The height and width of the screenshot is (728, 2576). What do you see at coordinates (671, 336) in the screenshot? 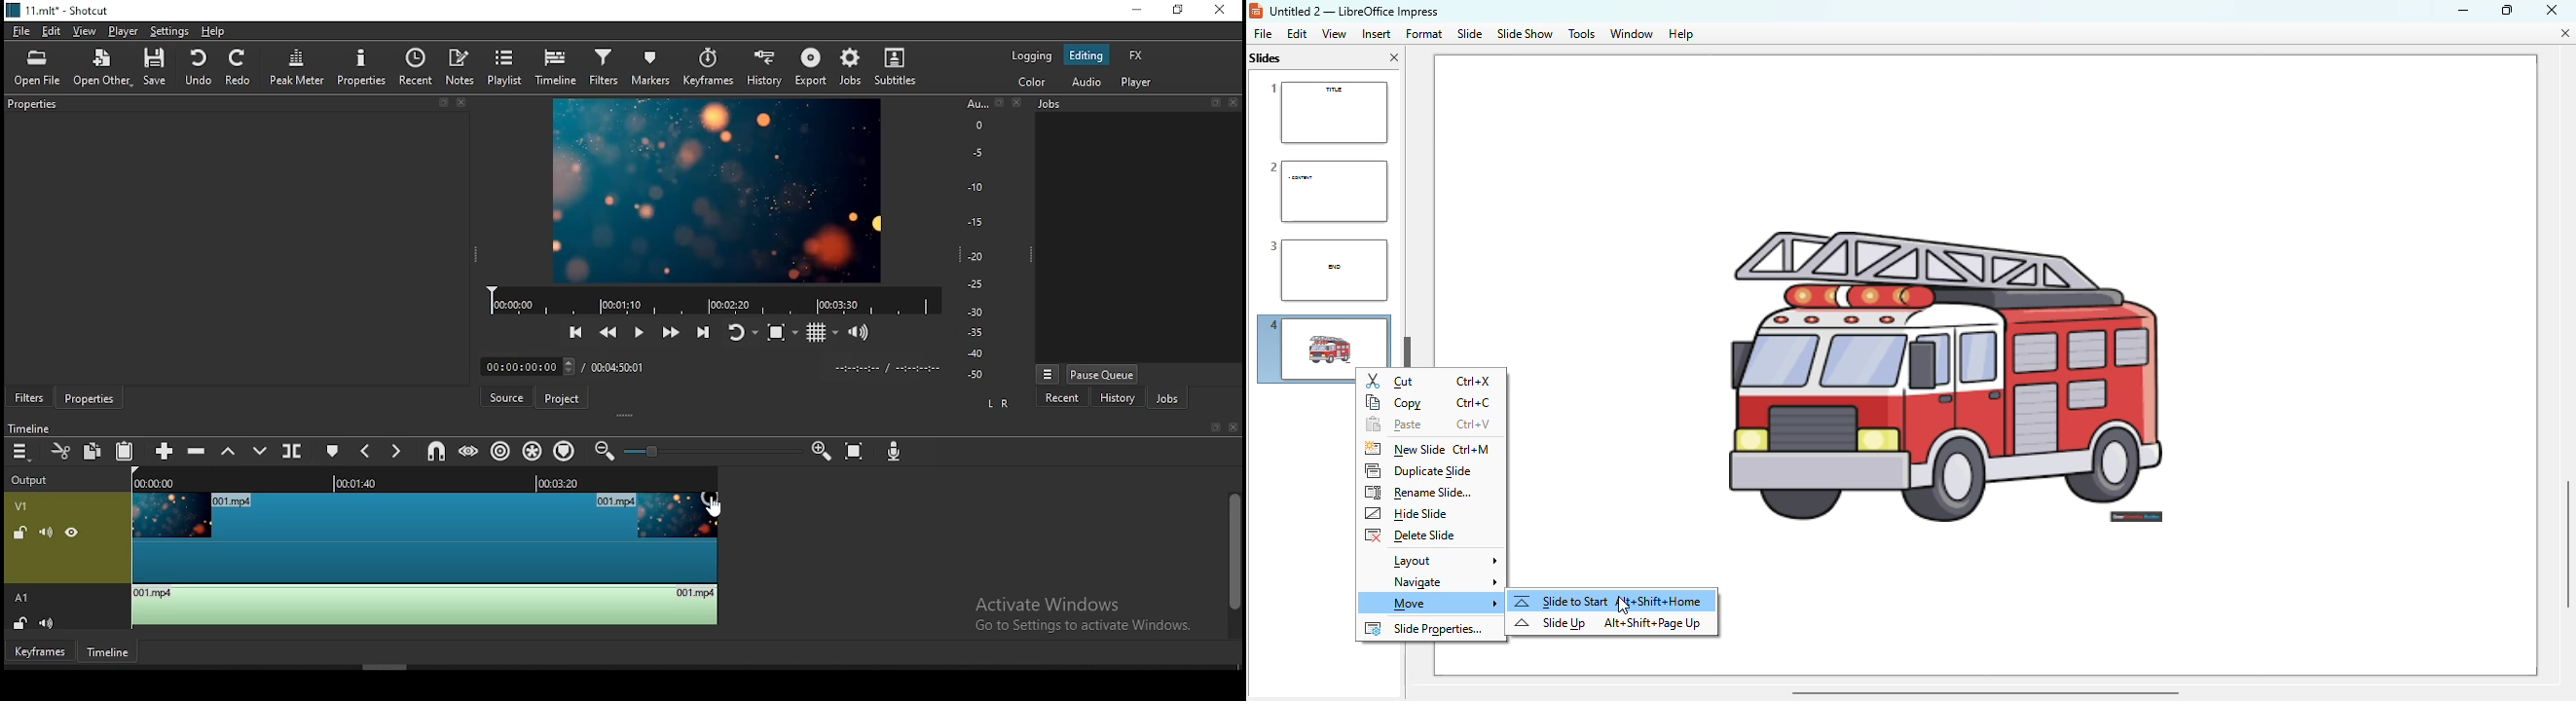
I see `play quickly forwards` at bounding box center [671, 336].